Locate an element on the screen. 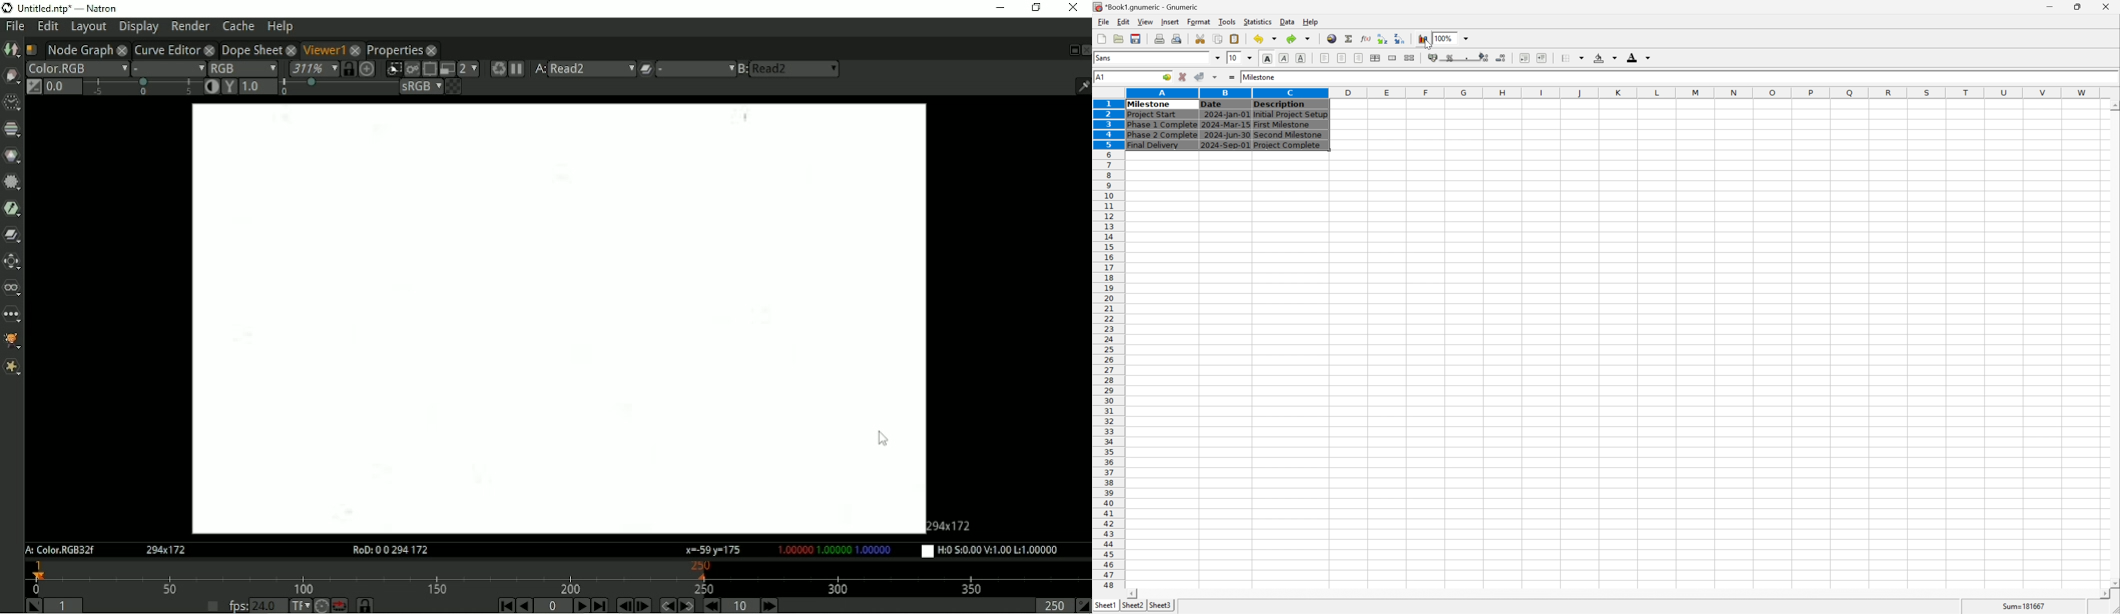 The image size is (2128, 616). quick print is located at coordinates (1178, 39).